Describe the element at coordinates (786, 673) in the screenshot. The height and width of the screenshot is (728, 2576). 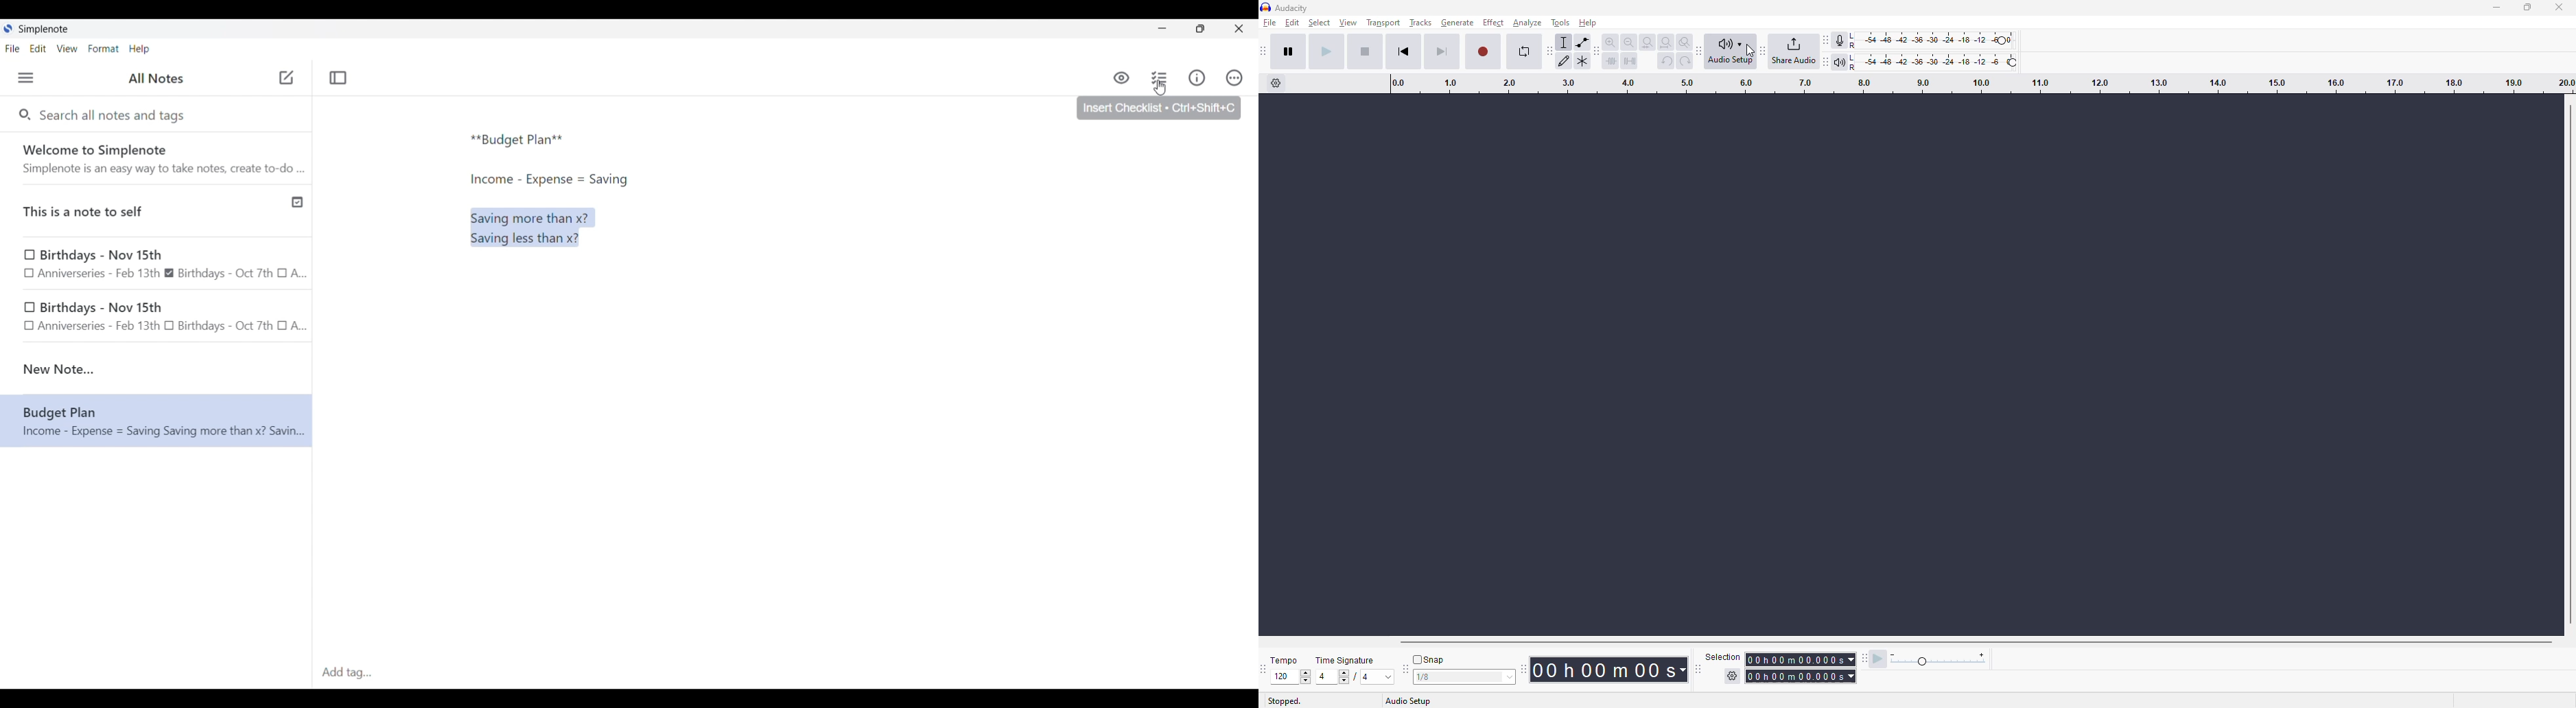
I see `Click to type in tags` at that location.